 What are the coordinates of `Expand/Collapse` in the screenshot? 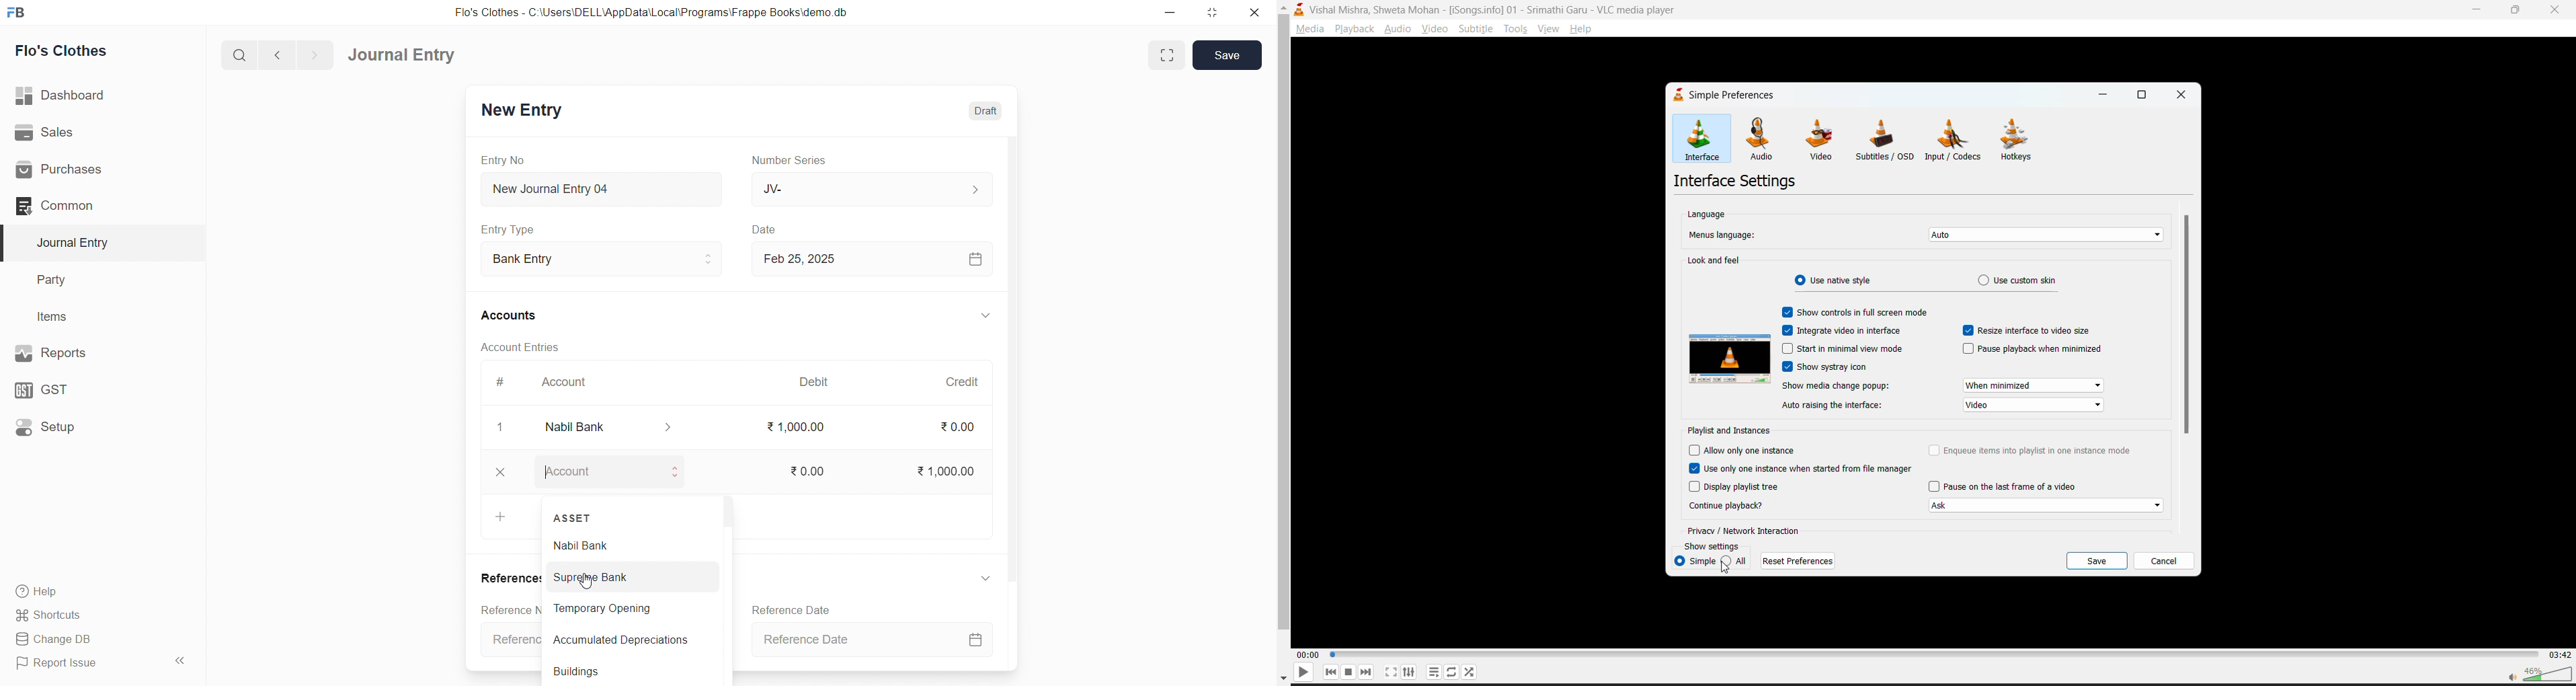 It's located at (983, 317).